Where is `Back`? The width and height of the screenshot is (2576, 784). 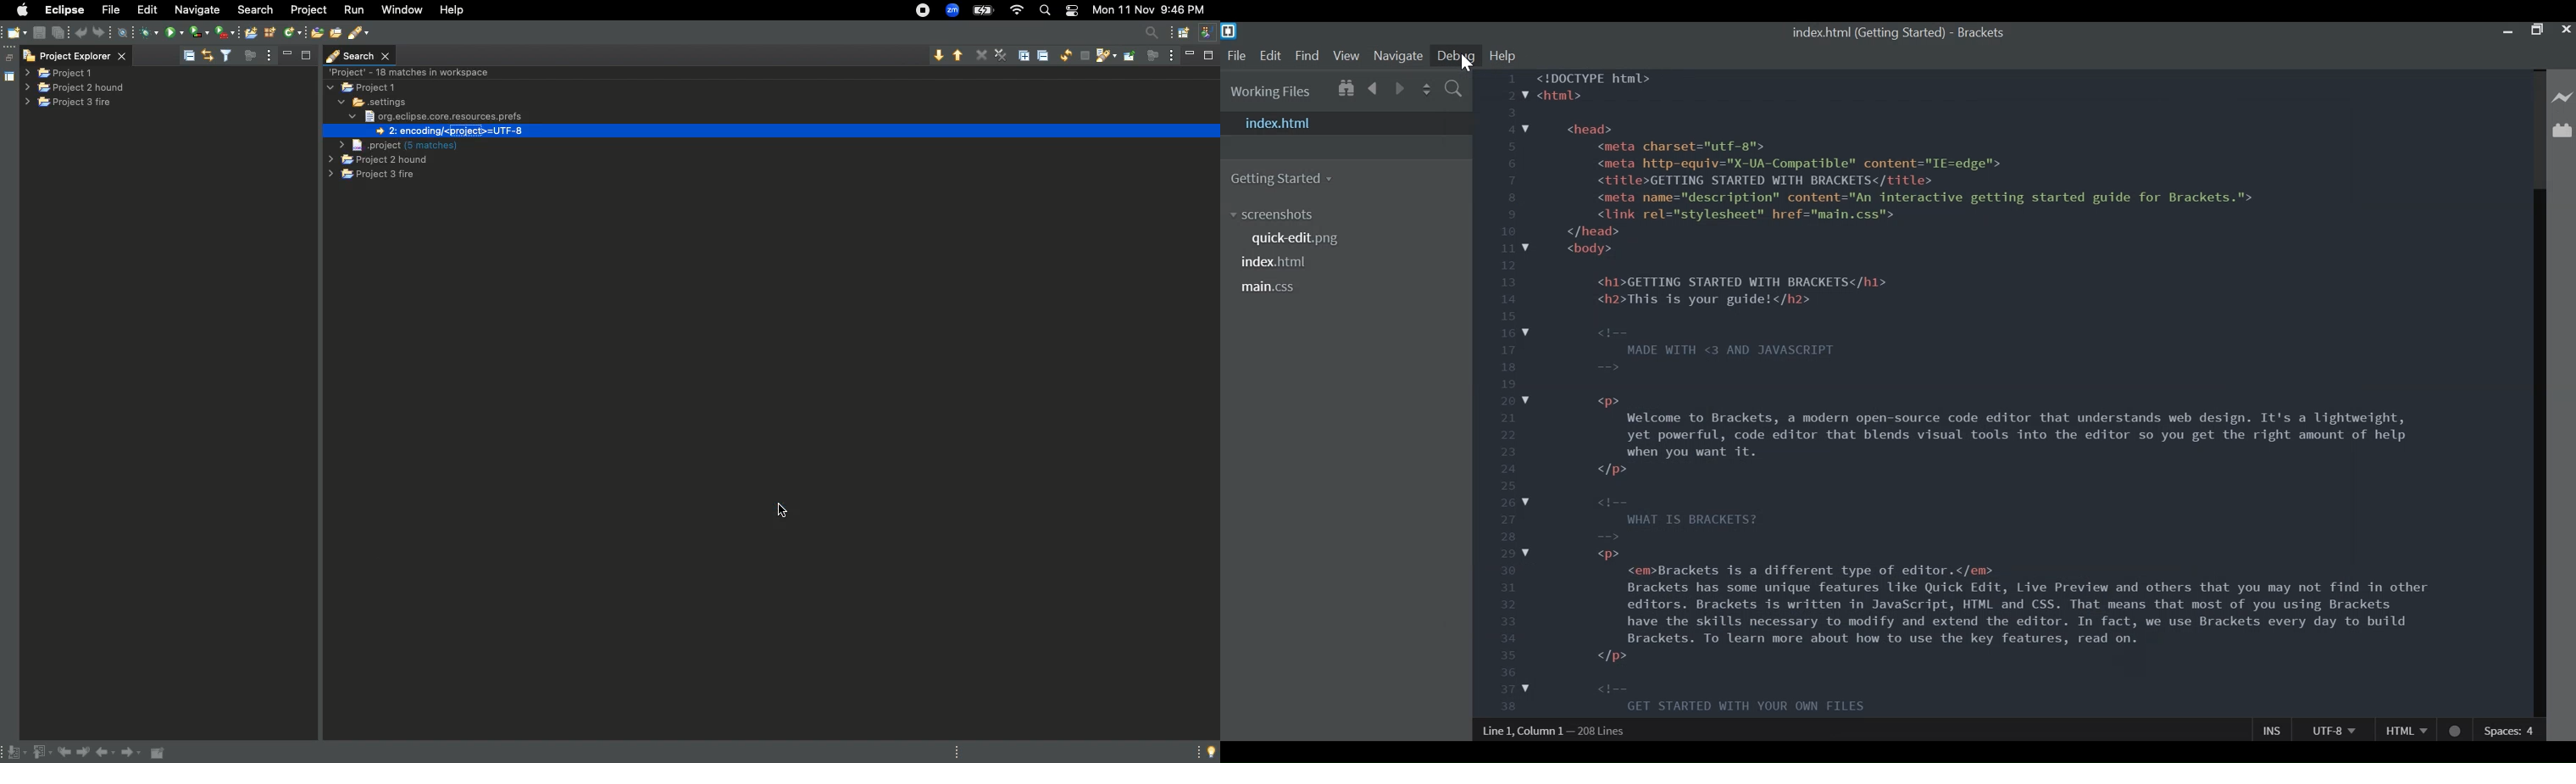
Back is located at coordinates (107, 755).